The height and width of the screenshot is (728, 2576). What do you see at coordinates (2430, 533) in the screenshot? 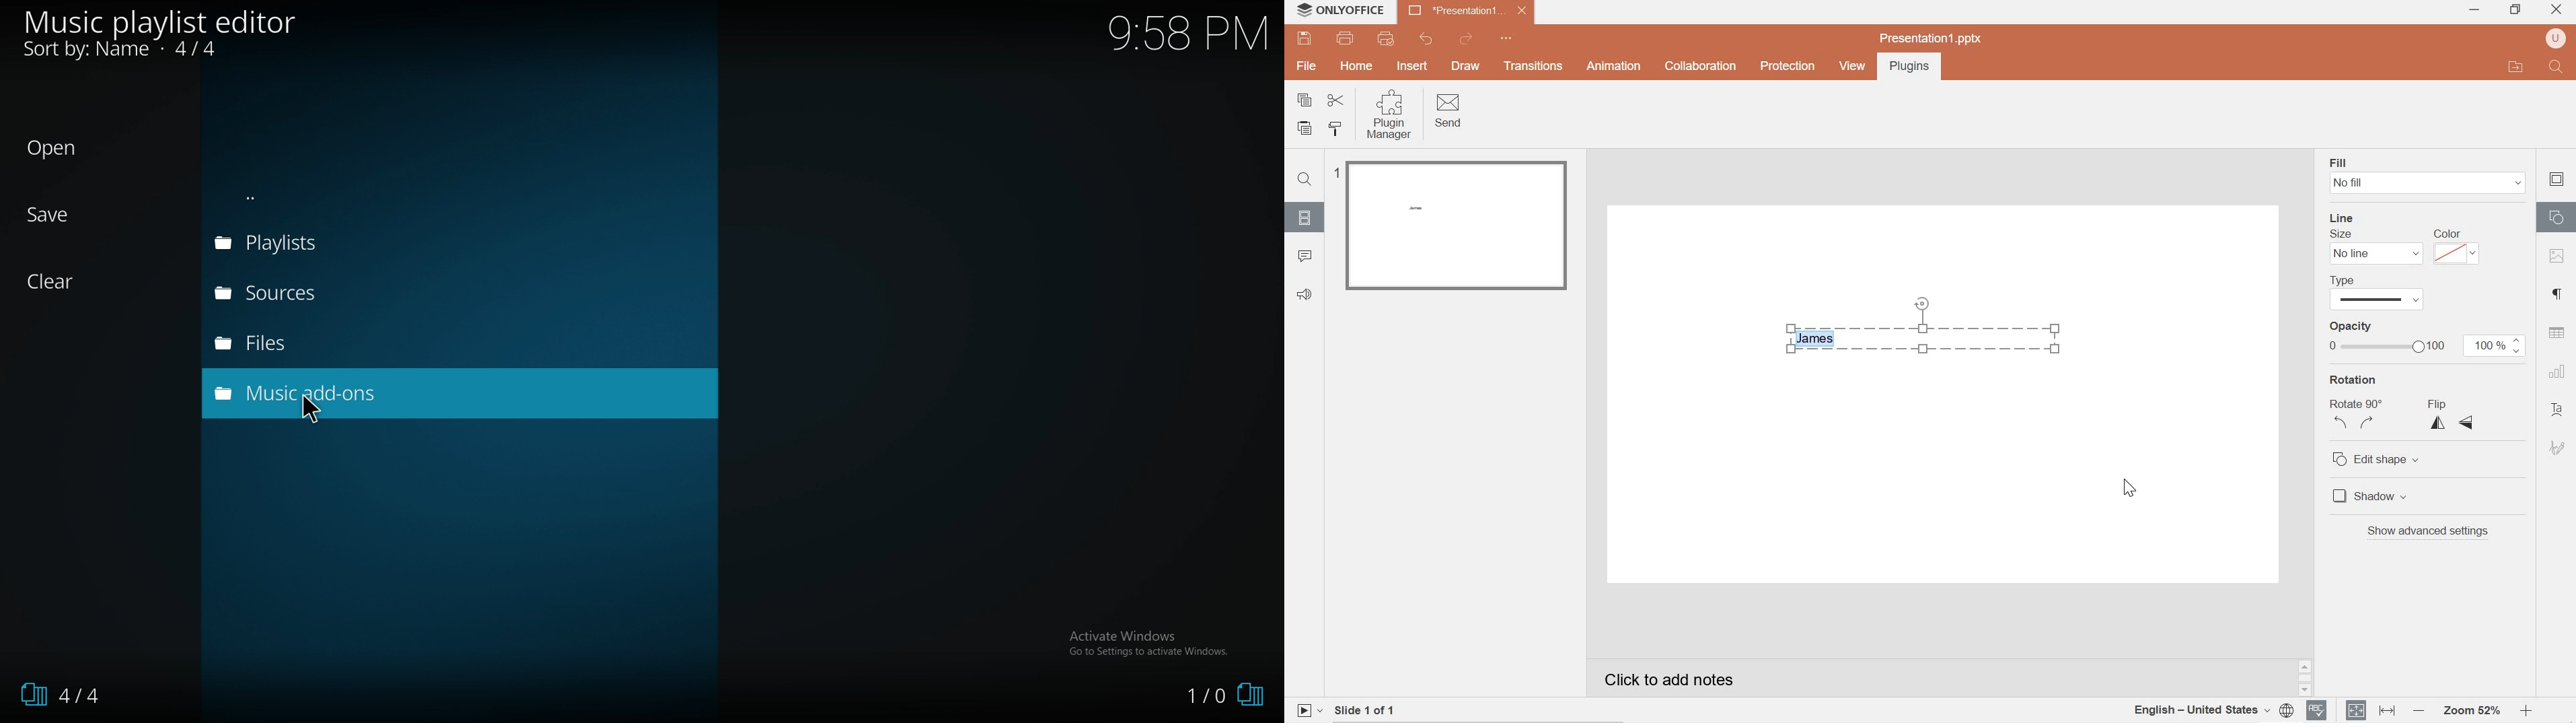
I see `show advanced settings` at bounding box center [2430, 533].